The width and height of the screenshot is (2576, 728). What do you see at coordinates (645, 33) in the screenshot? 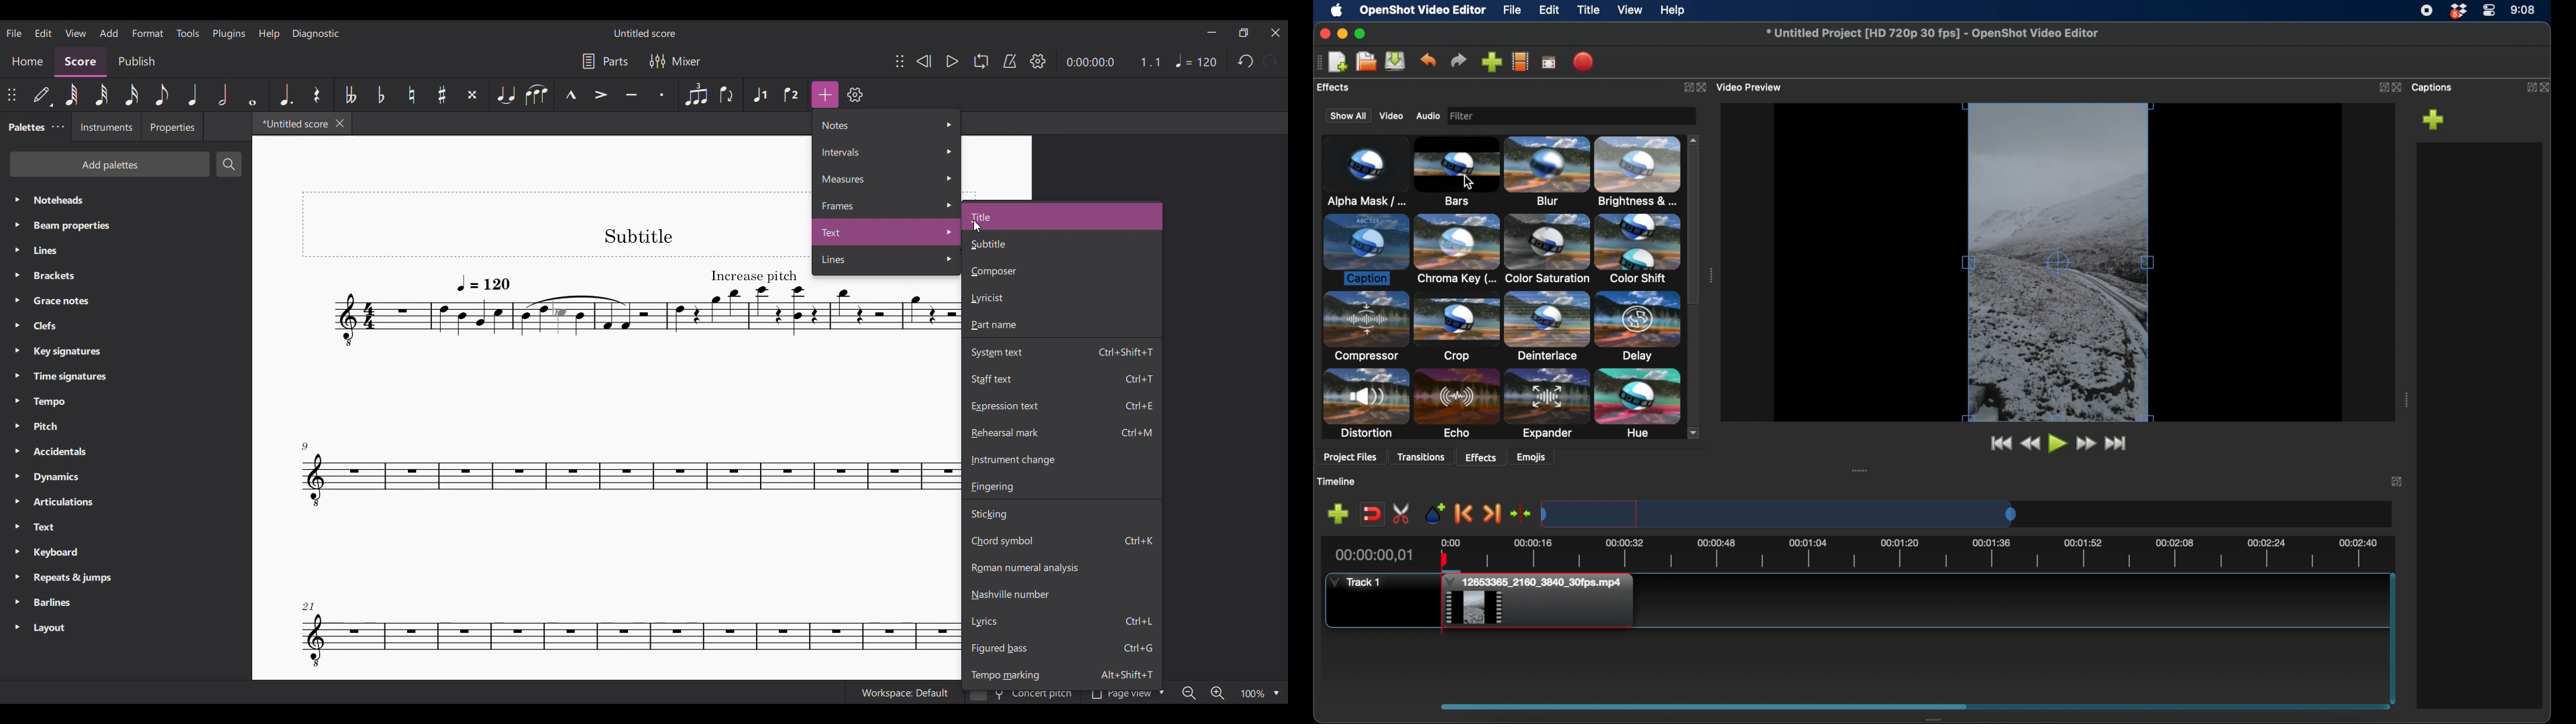
I see `Untitled score` at bounding box center [645, 33].